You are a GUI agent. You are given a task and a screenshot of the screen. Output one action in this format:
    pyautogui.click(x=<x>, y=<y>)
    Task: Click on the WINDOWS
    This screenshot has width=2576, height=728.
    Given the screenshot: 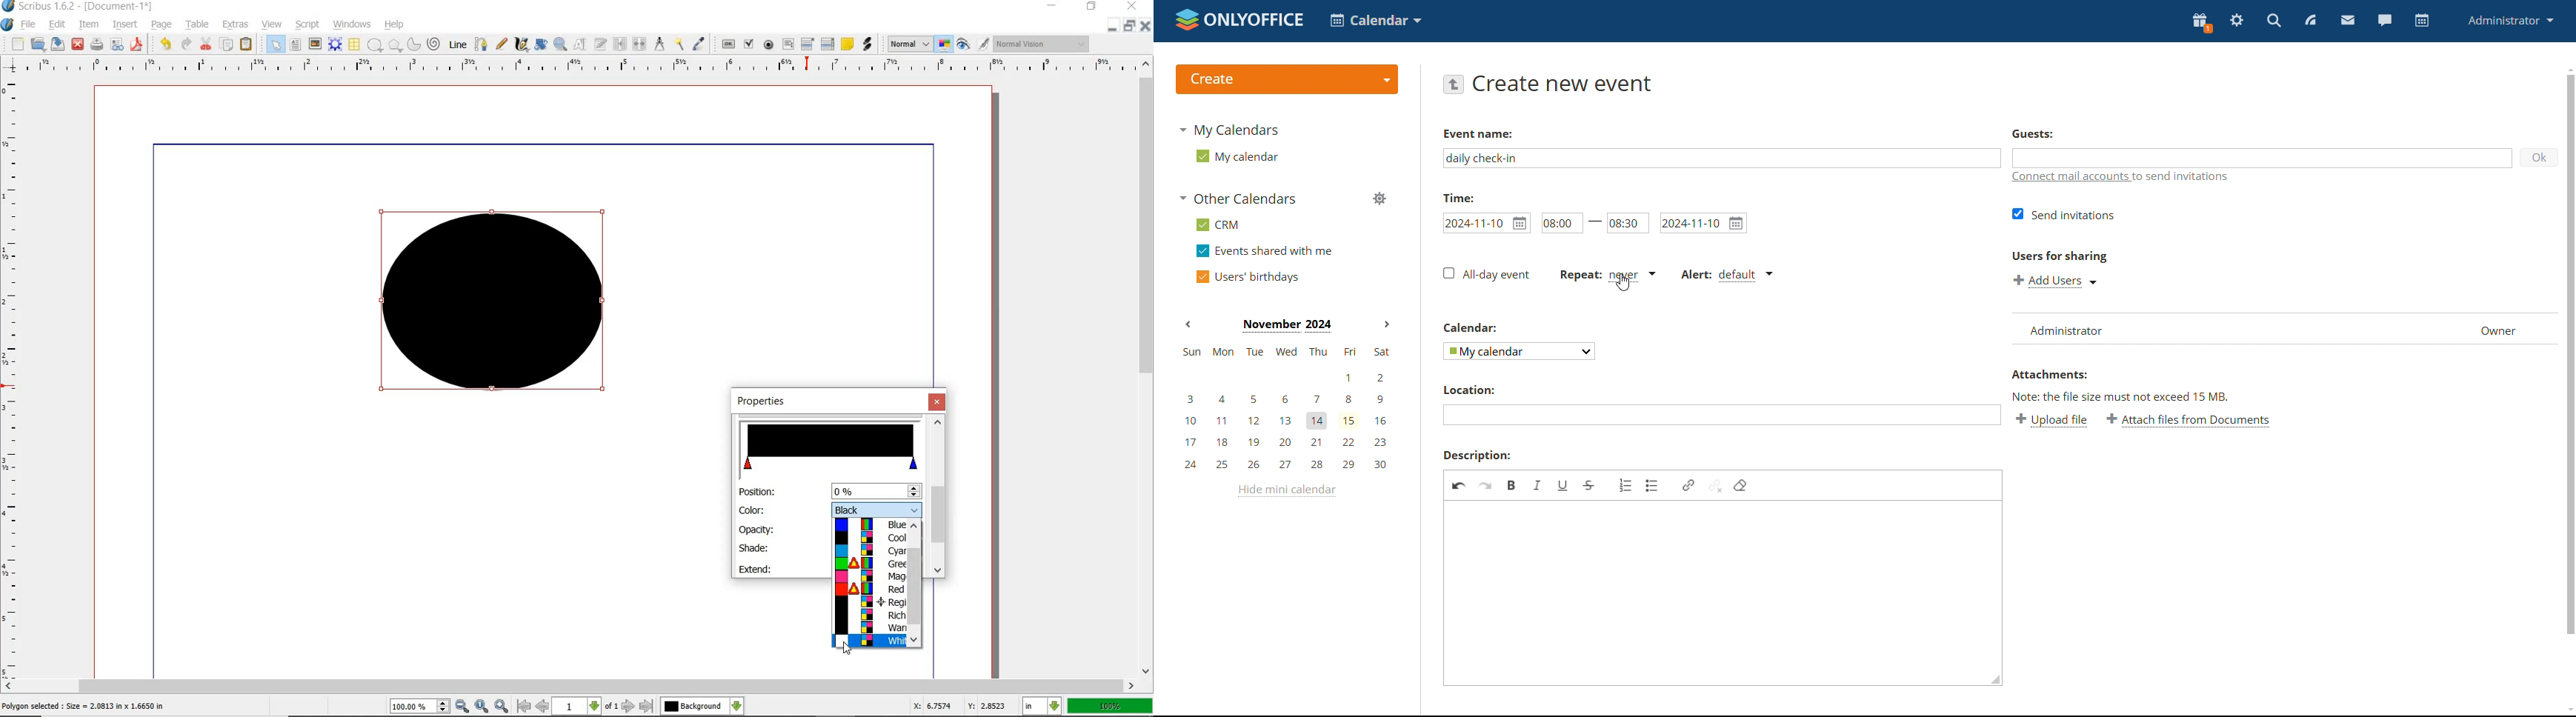 What is the action you would take?
    pyautogui.click(x=352, y=25)
    